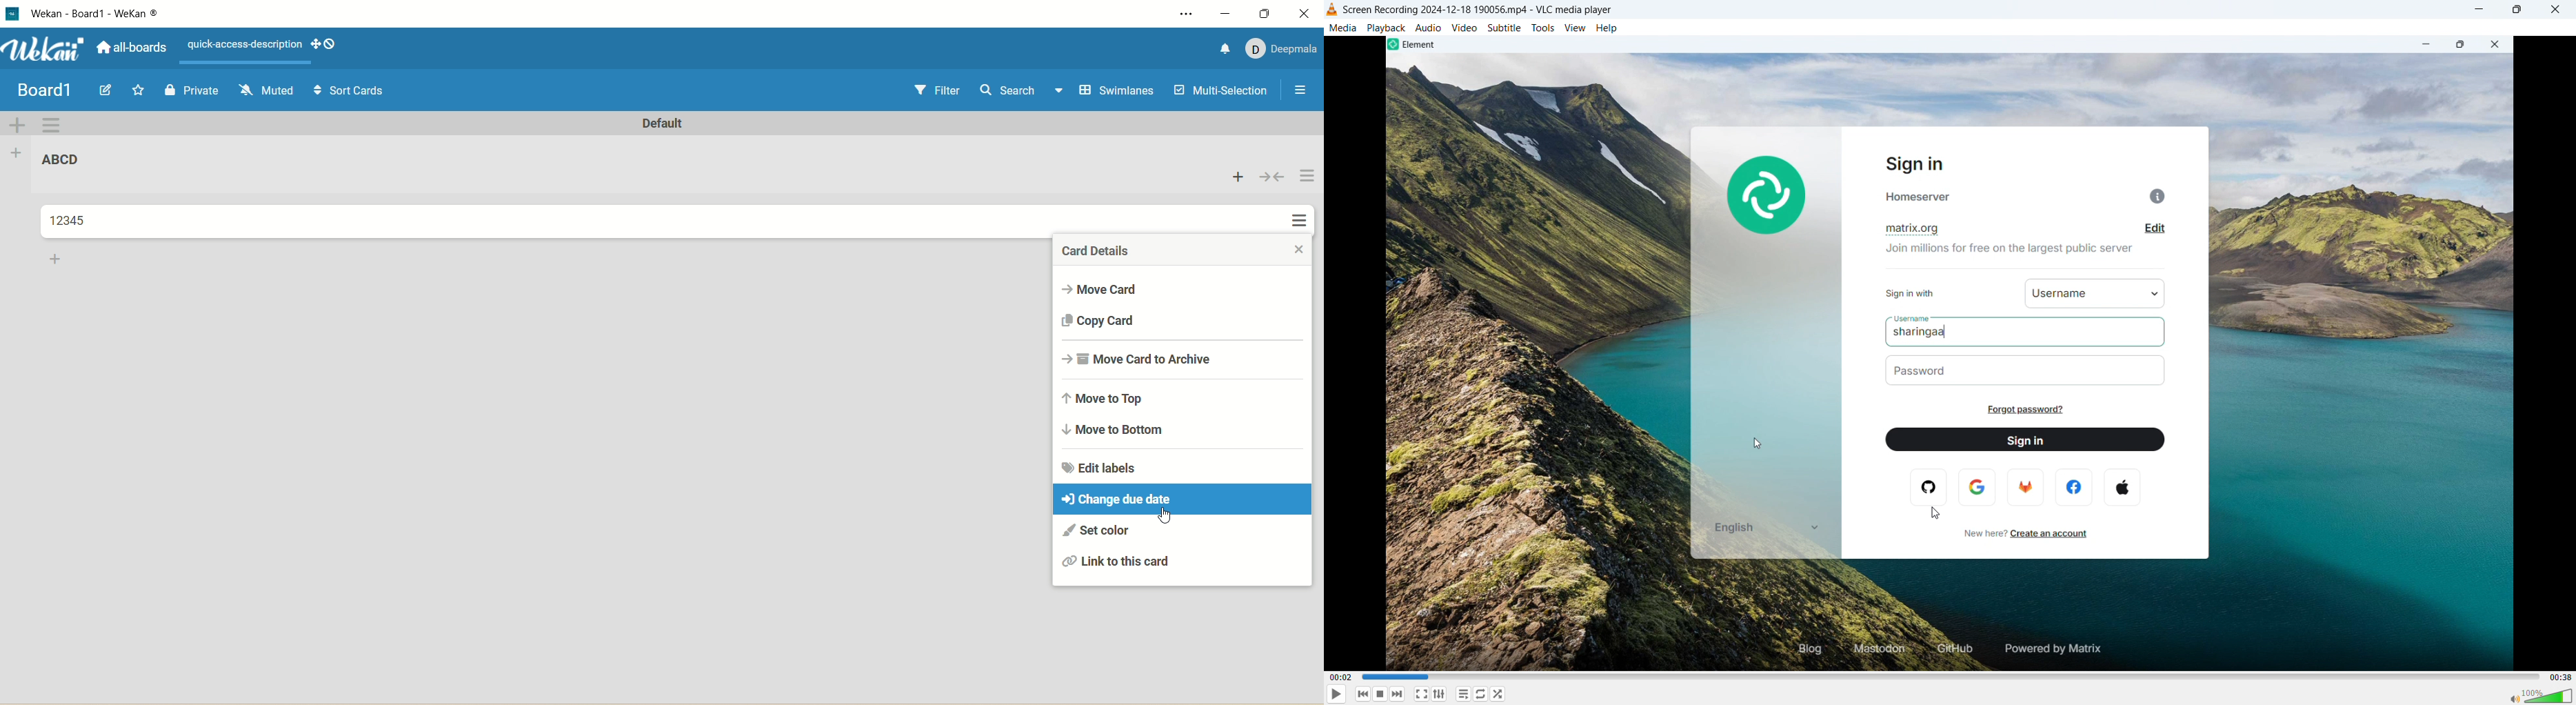  What do you see at coordinates (1221, 92) in the screenshot?
I see `multi-selection` at bounding box center [1221, 92].